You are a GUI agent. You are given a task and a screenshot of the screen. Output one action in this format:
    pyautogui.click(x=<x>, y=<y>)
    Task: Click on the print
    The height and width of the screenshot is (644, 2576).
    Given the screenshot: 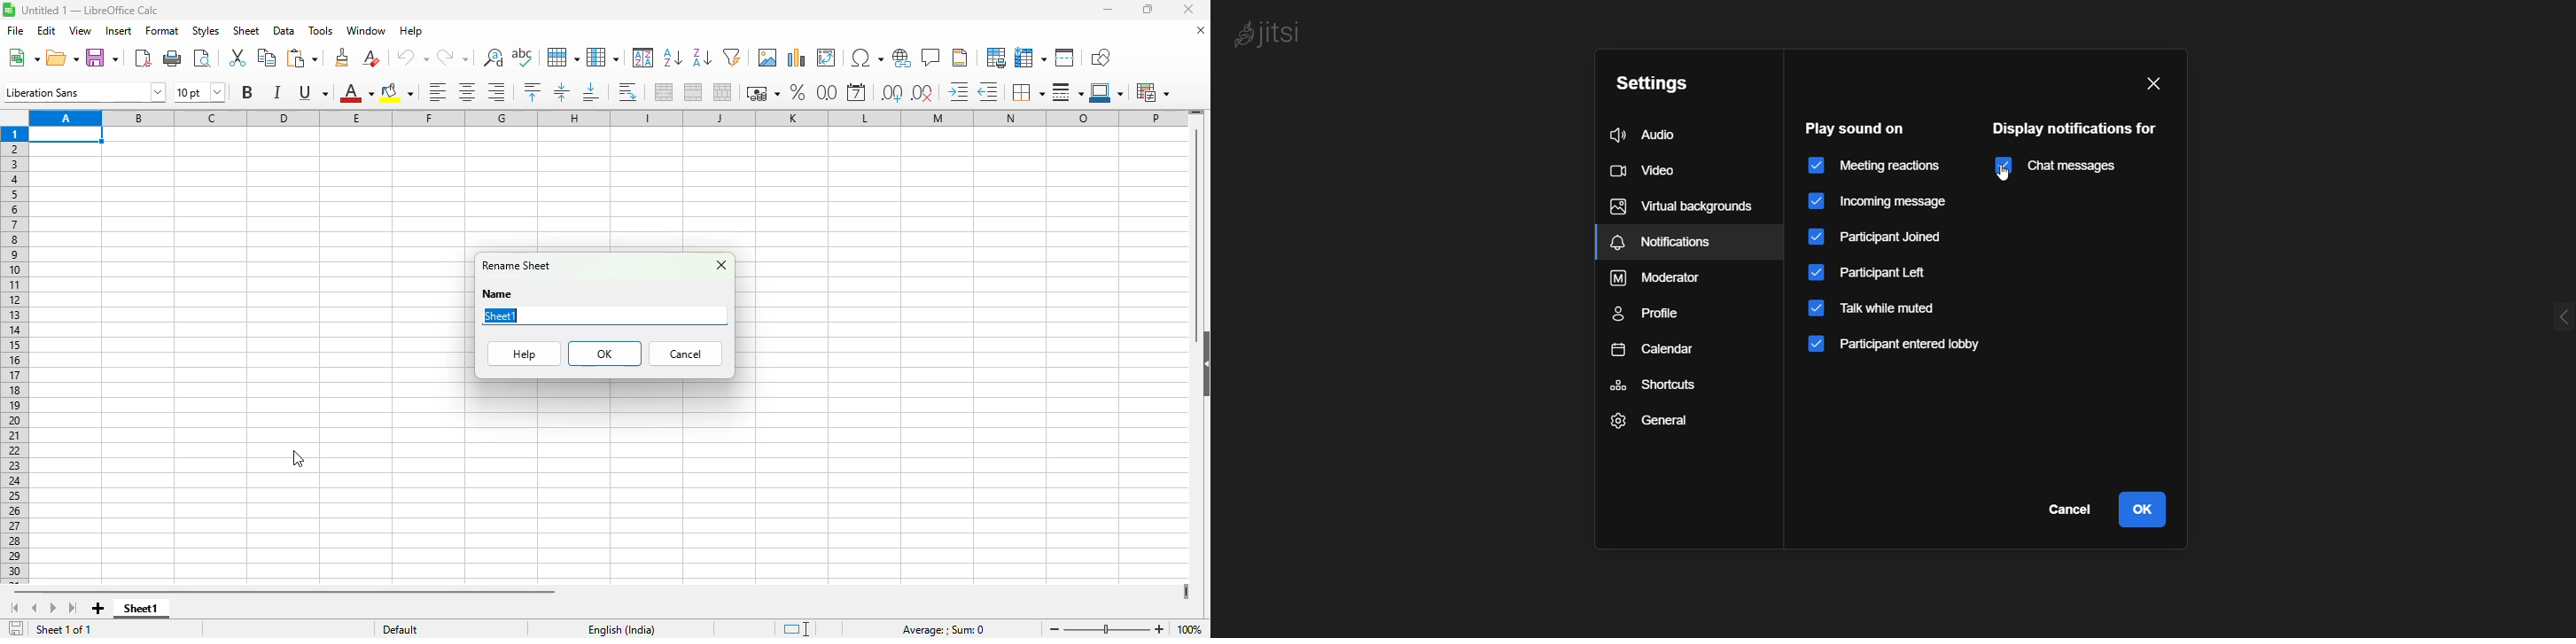 What is the action you would take?
    pyautogui.click(x=173, y=58)
    